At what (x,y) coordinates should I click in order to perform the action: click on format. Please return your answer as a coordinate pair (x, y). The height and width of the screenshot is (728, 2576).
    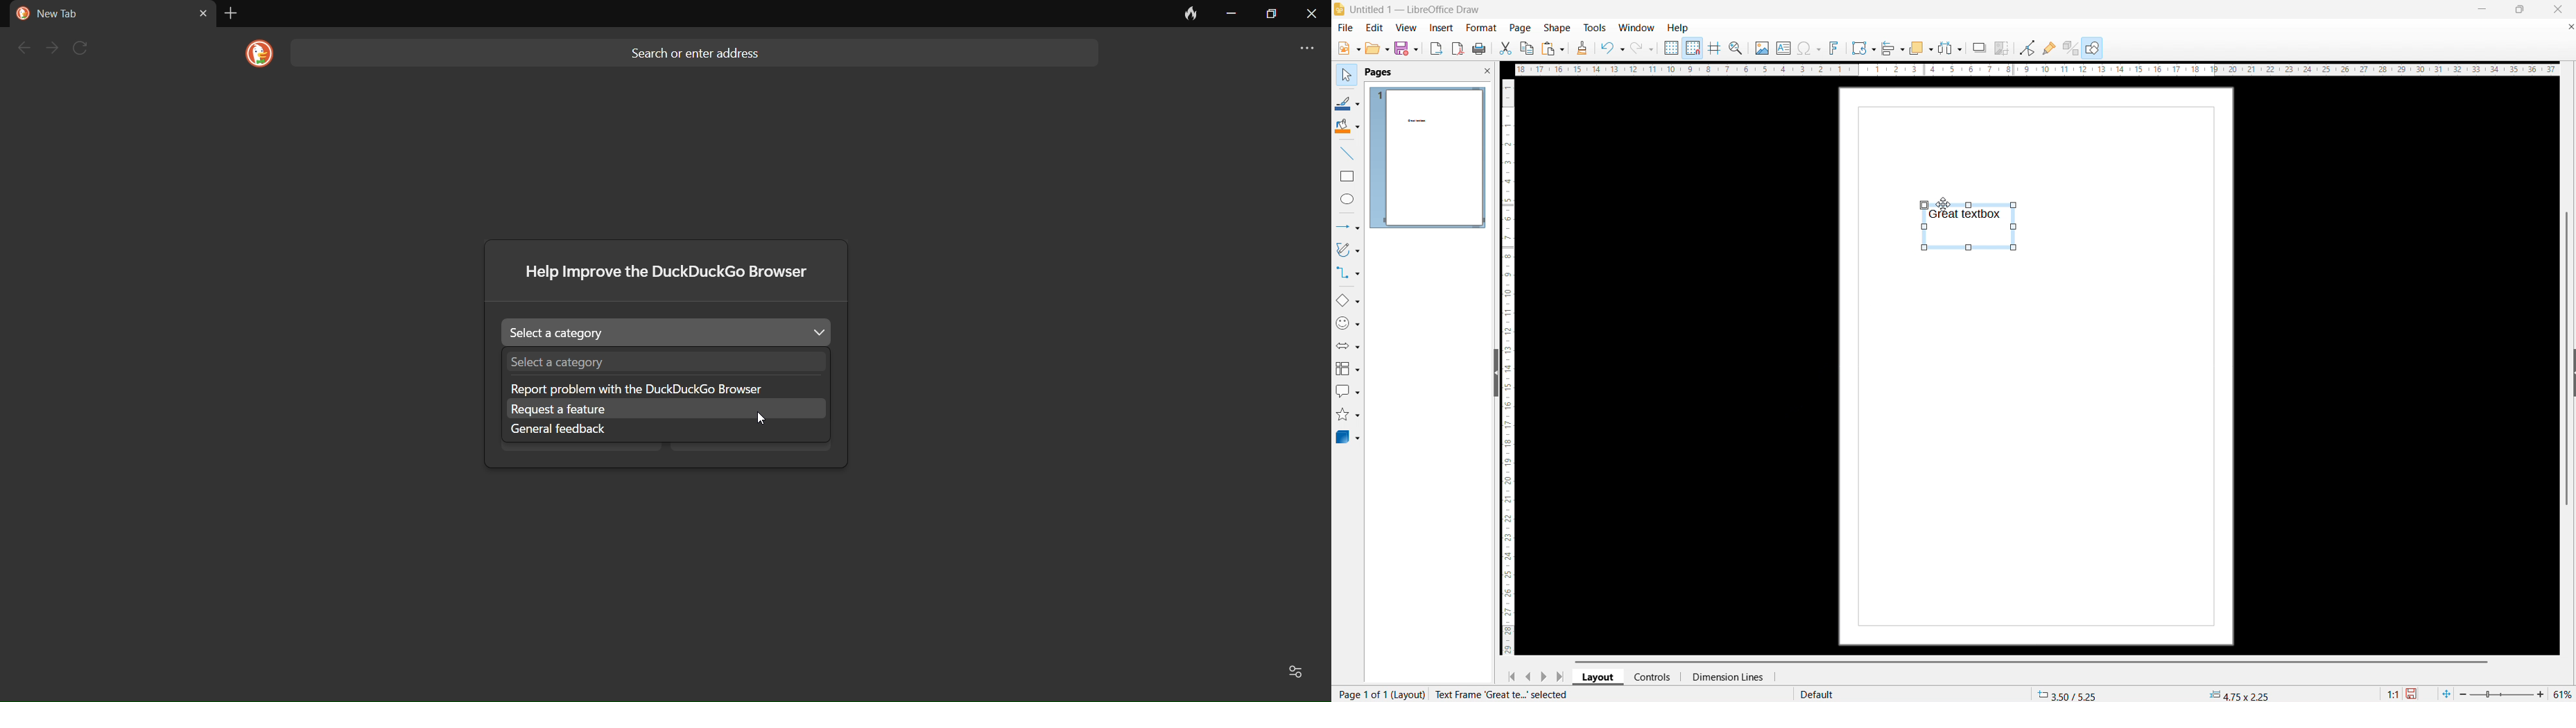
    Looking at the image, I should click on (1480, 27).